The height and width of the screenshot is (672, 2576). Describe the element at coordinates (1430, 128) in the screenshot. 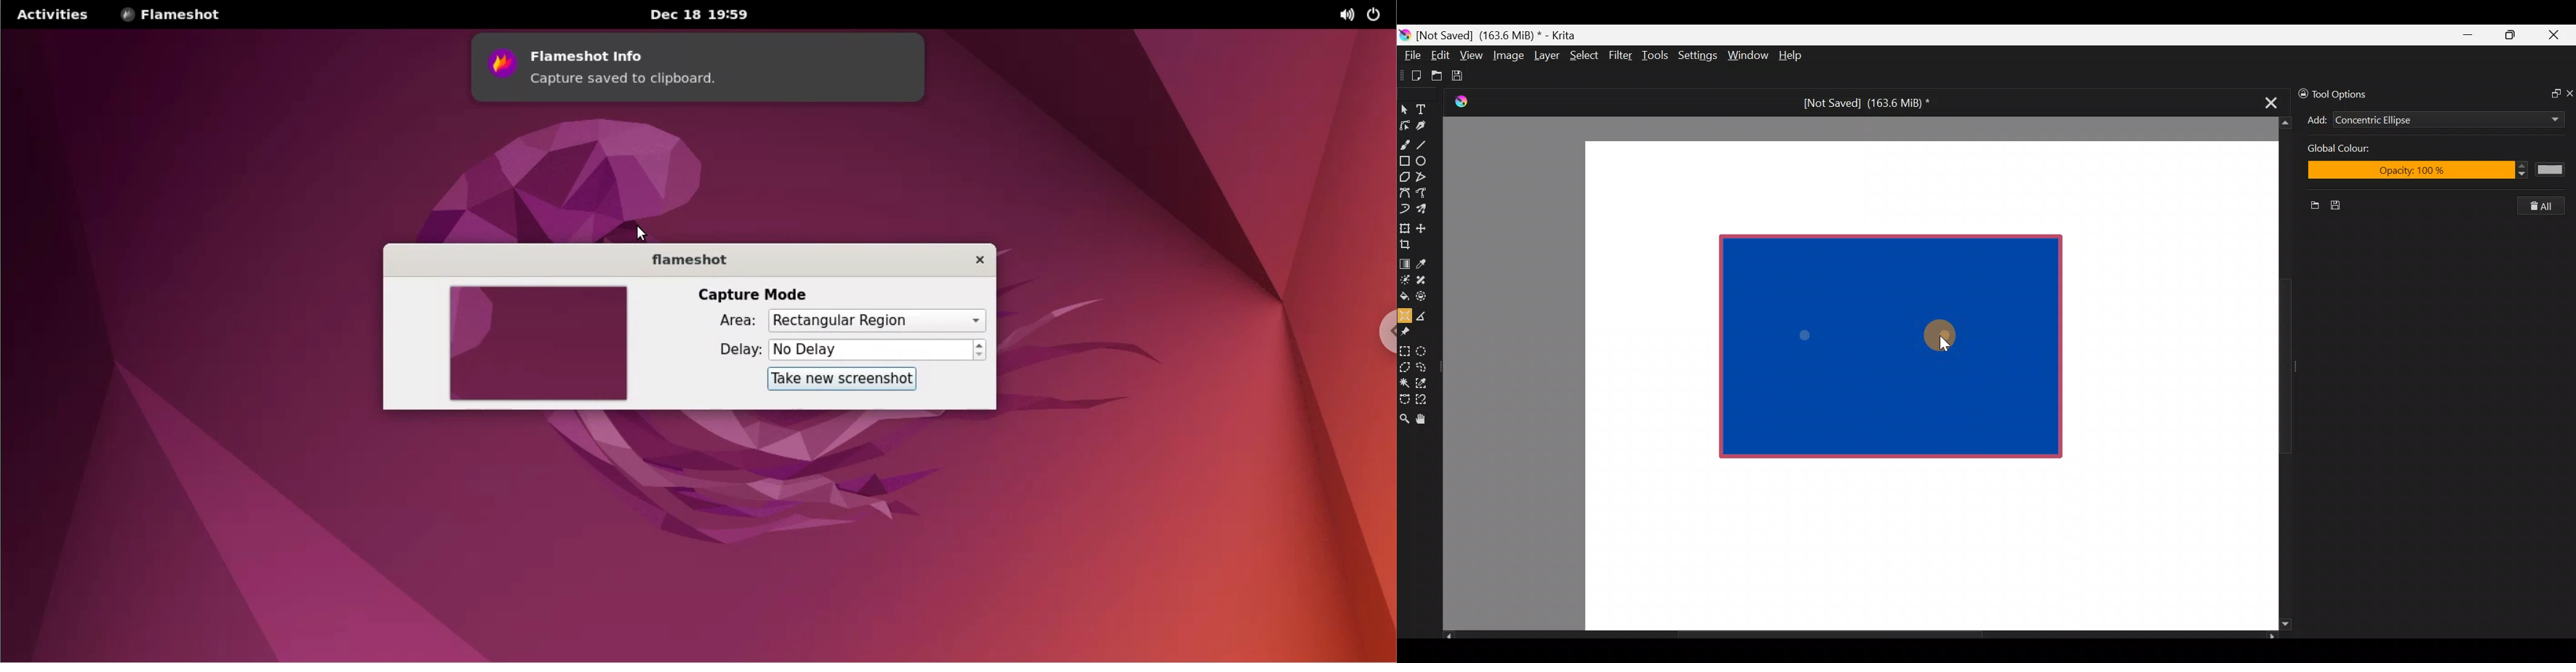

I see `Calligraphy` at that location.